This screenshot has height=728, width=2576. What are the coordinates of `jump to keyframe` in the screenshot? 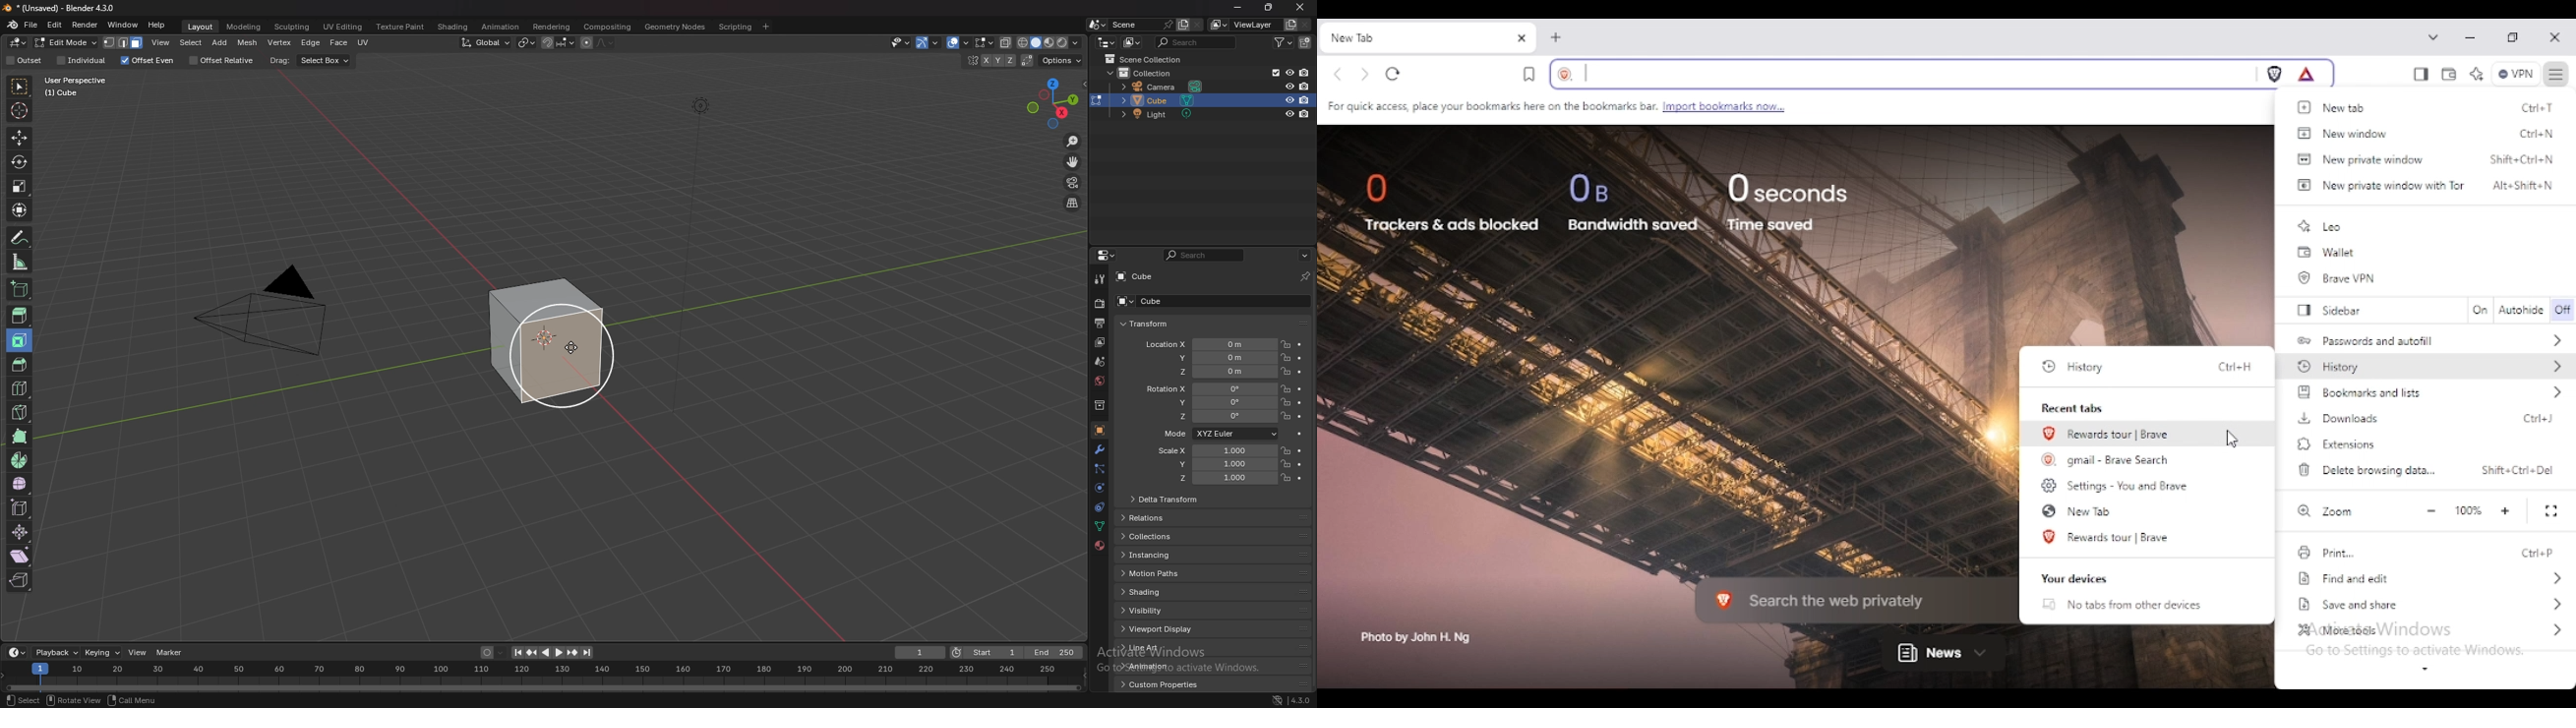 It's located at (573, 652).